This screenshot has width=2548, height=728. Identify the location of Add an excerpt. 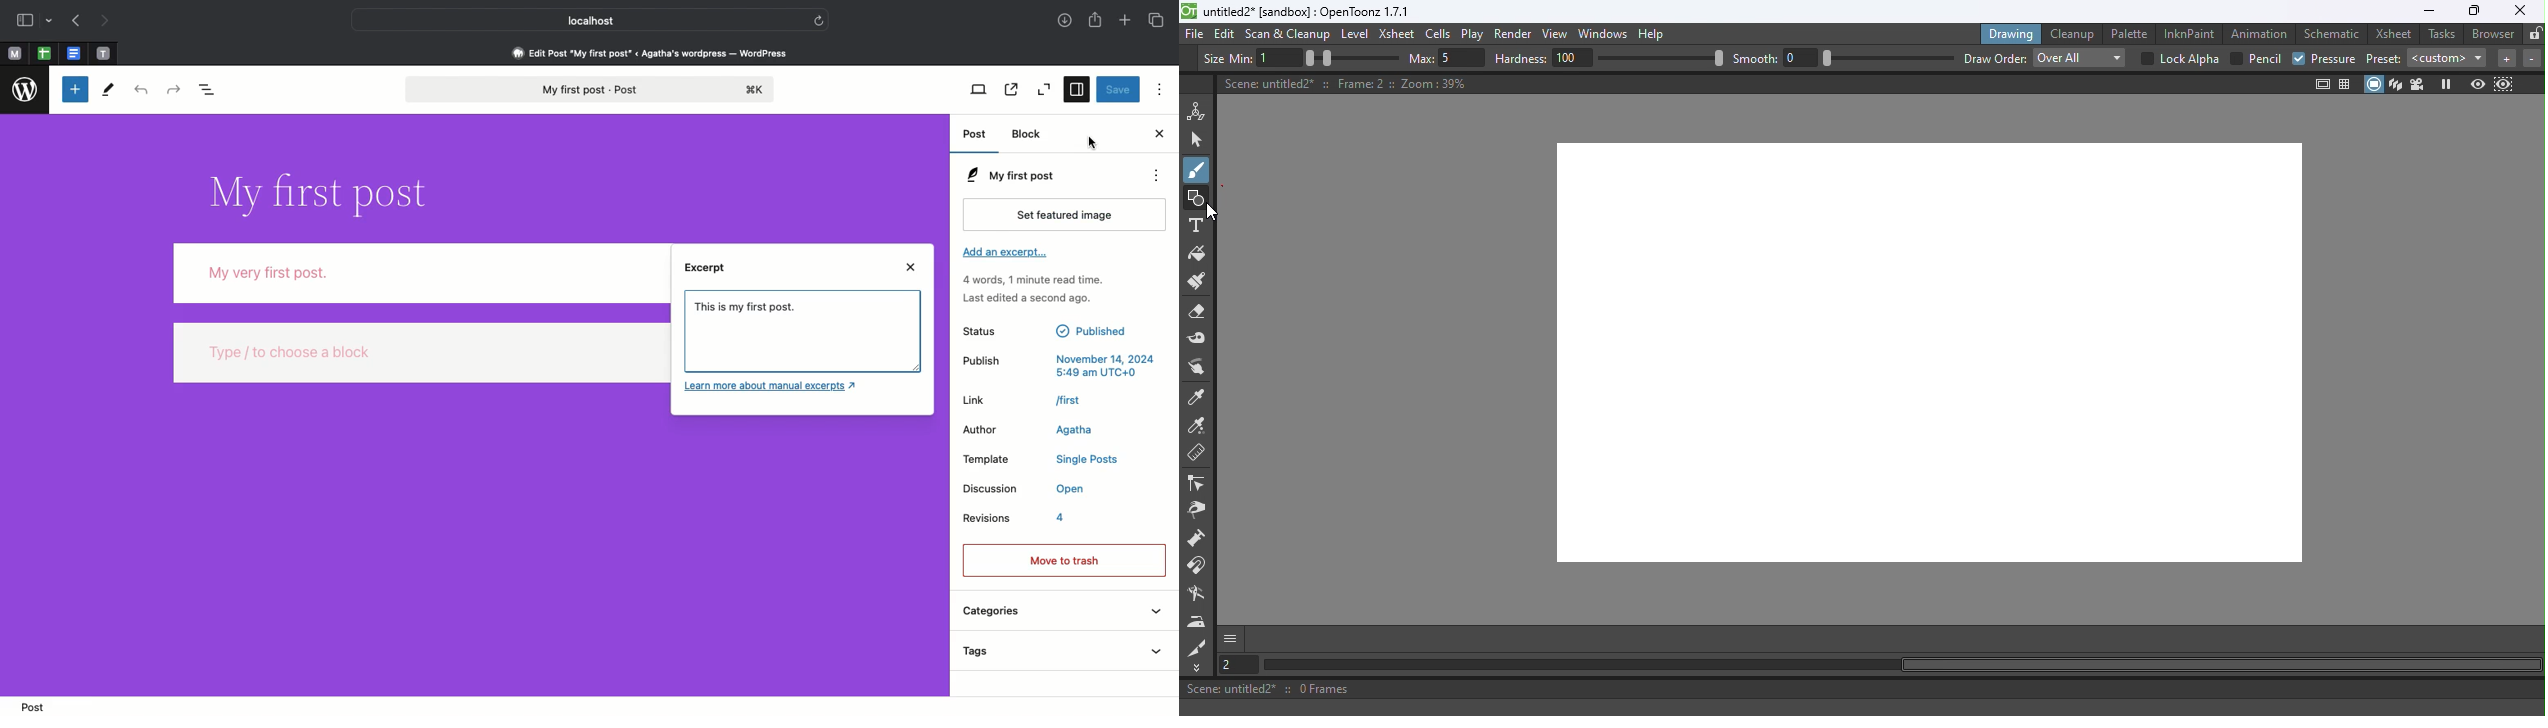
(1007, 256).